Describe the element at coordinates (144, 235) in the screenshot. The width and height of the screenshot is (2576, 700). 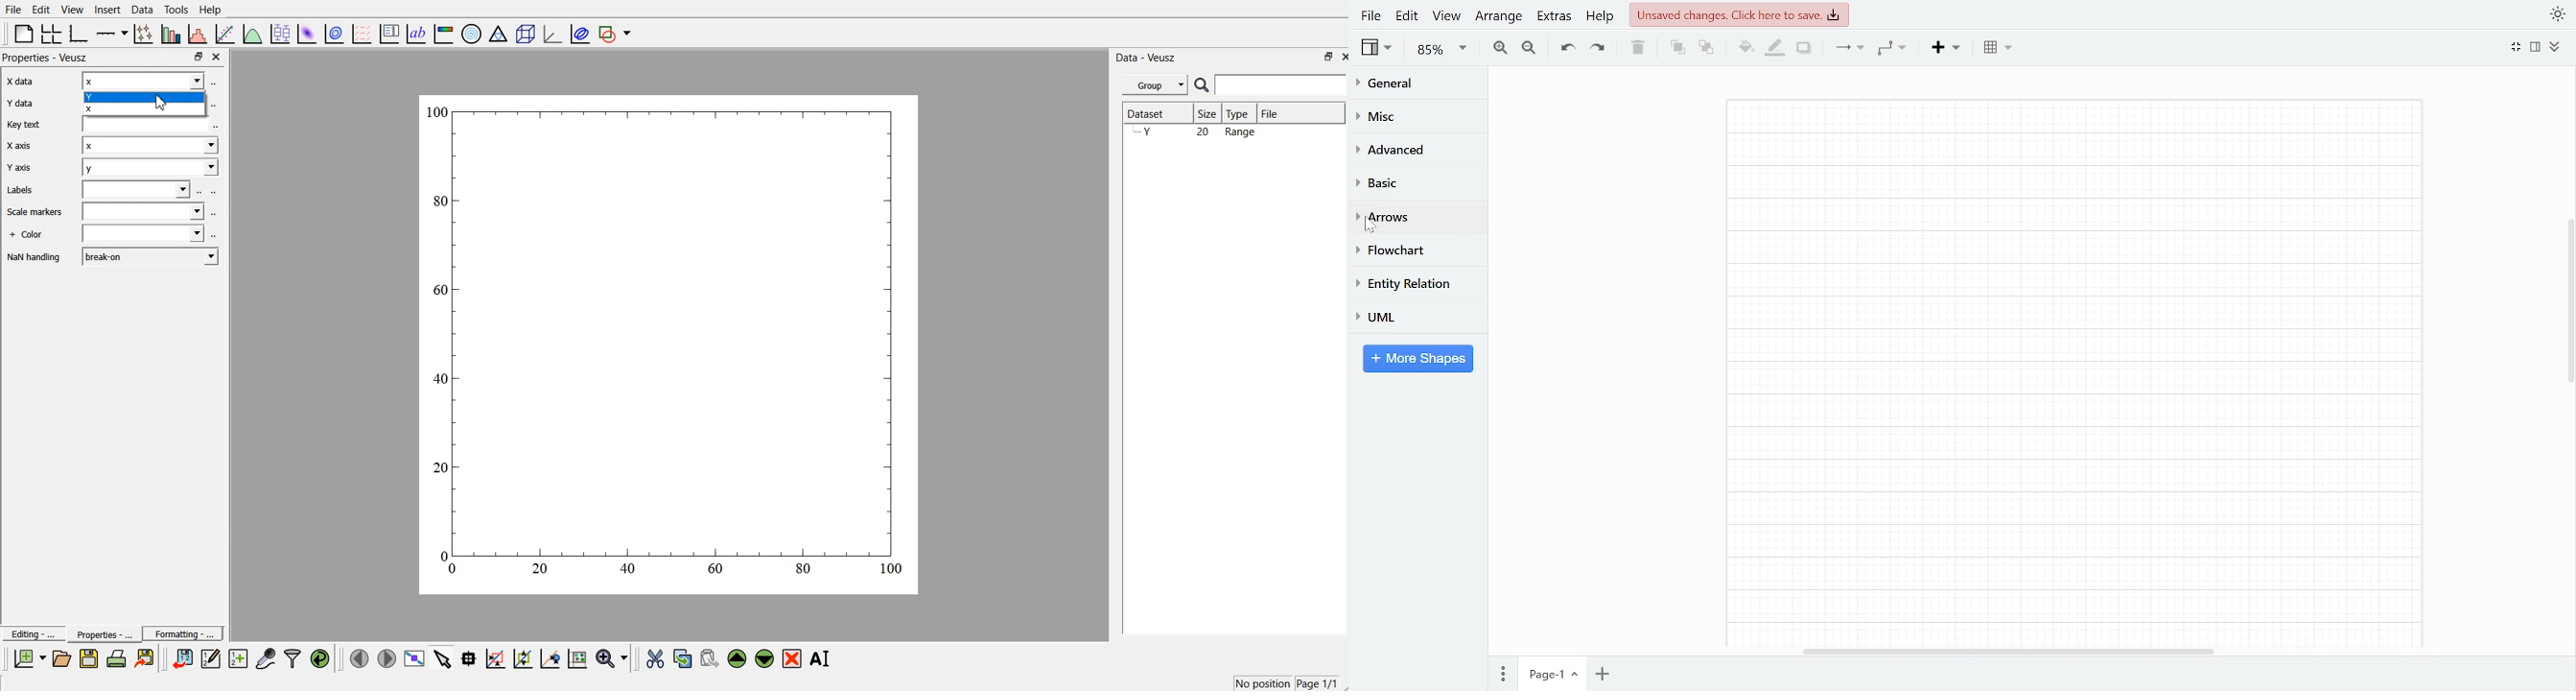
I see `field` at that location.